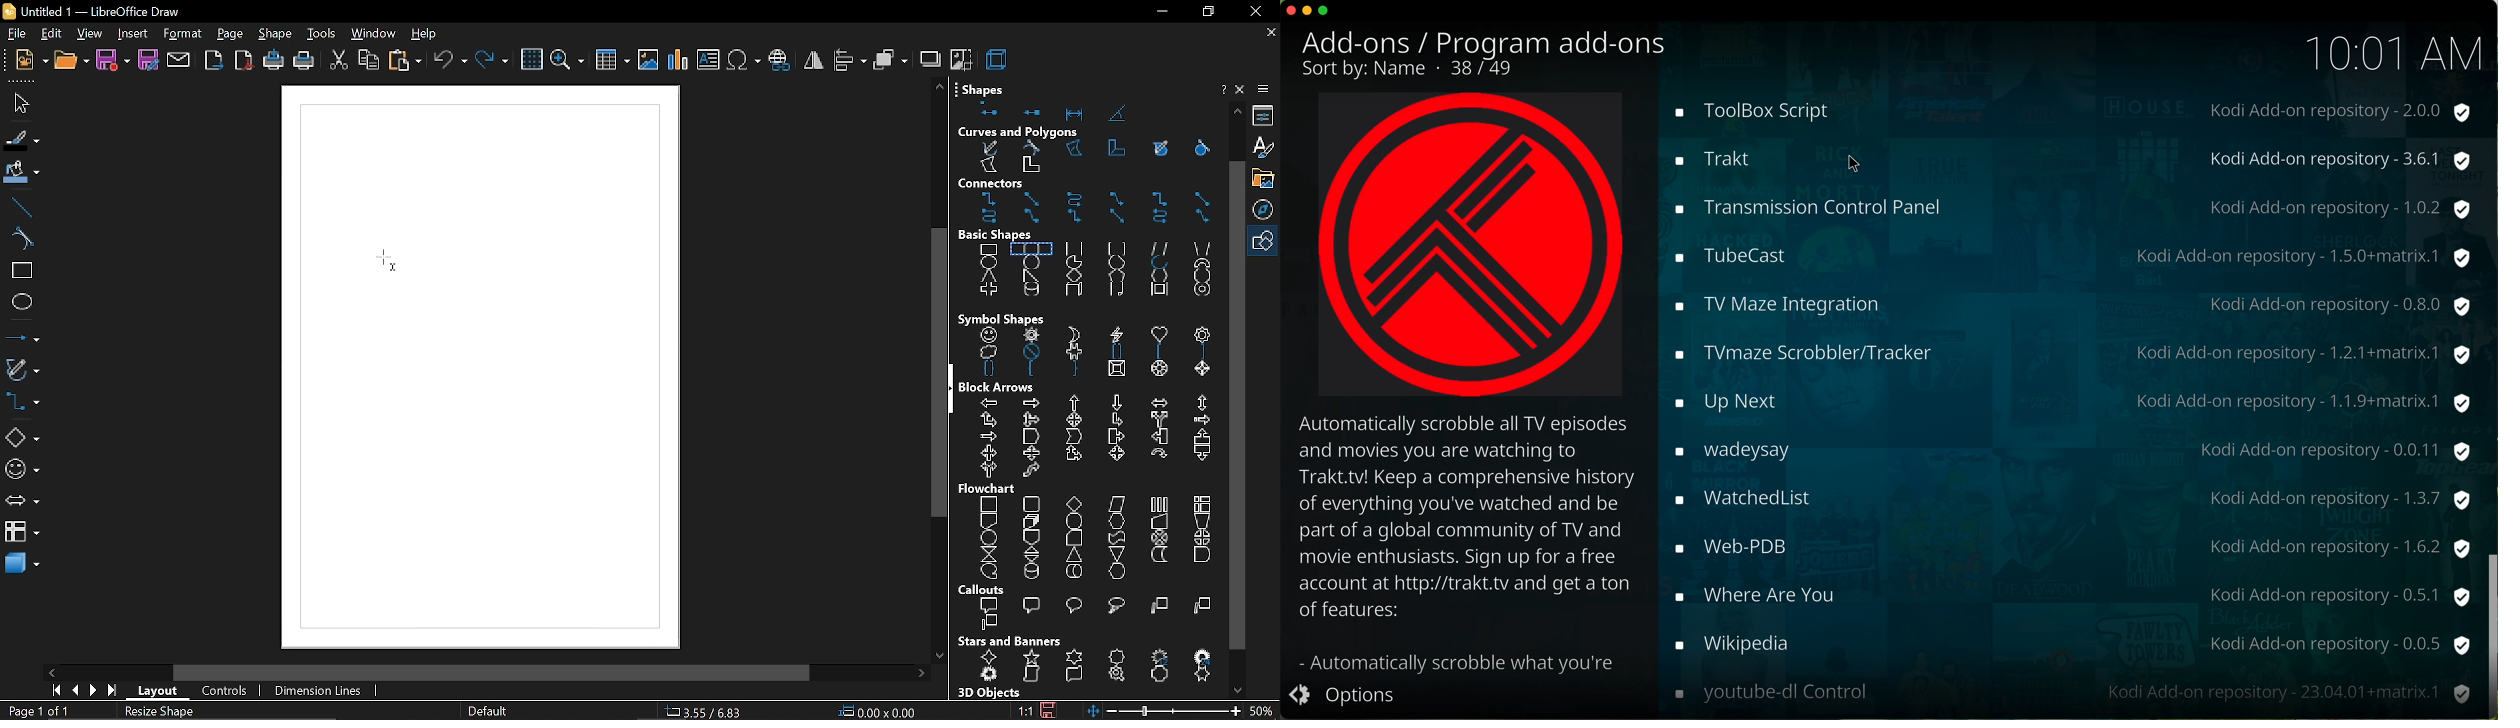 The image size is (2520, 728). What do you see at coordinates (38, 711) in the screenshot?
I see `current page` at bounding box center [38, 711].